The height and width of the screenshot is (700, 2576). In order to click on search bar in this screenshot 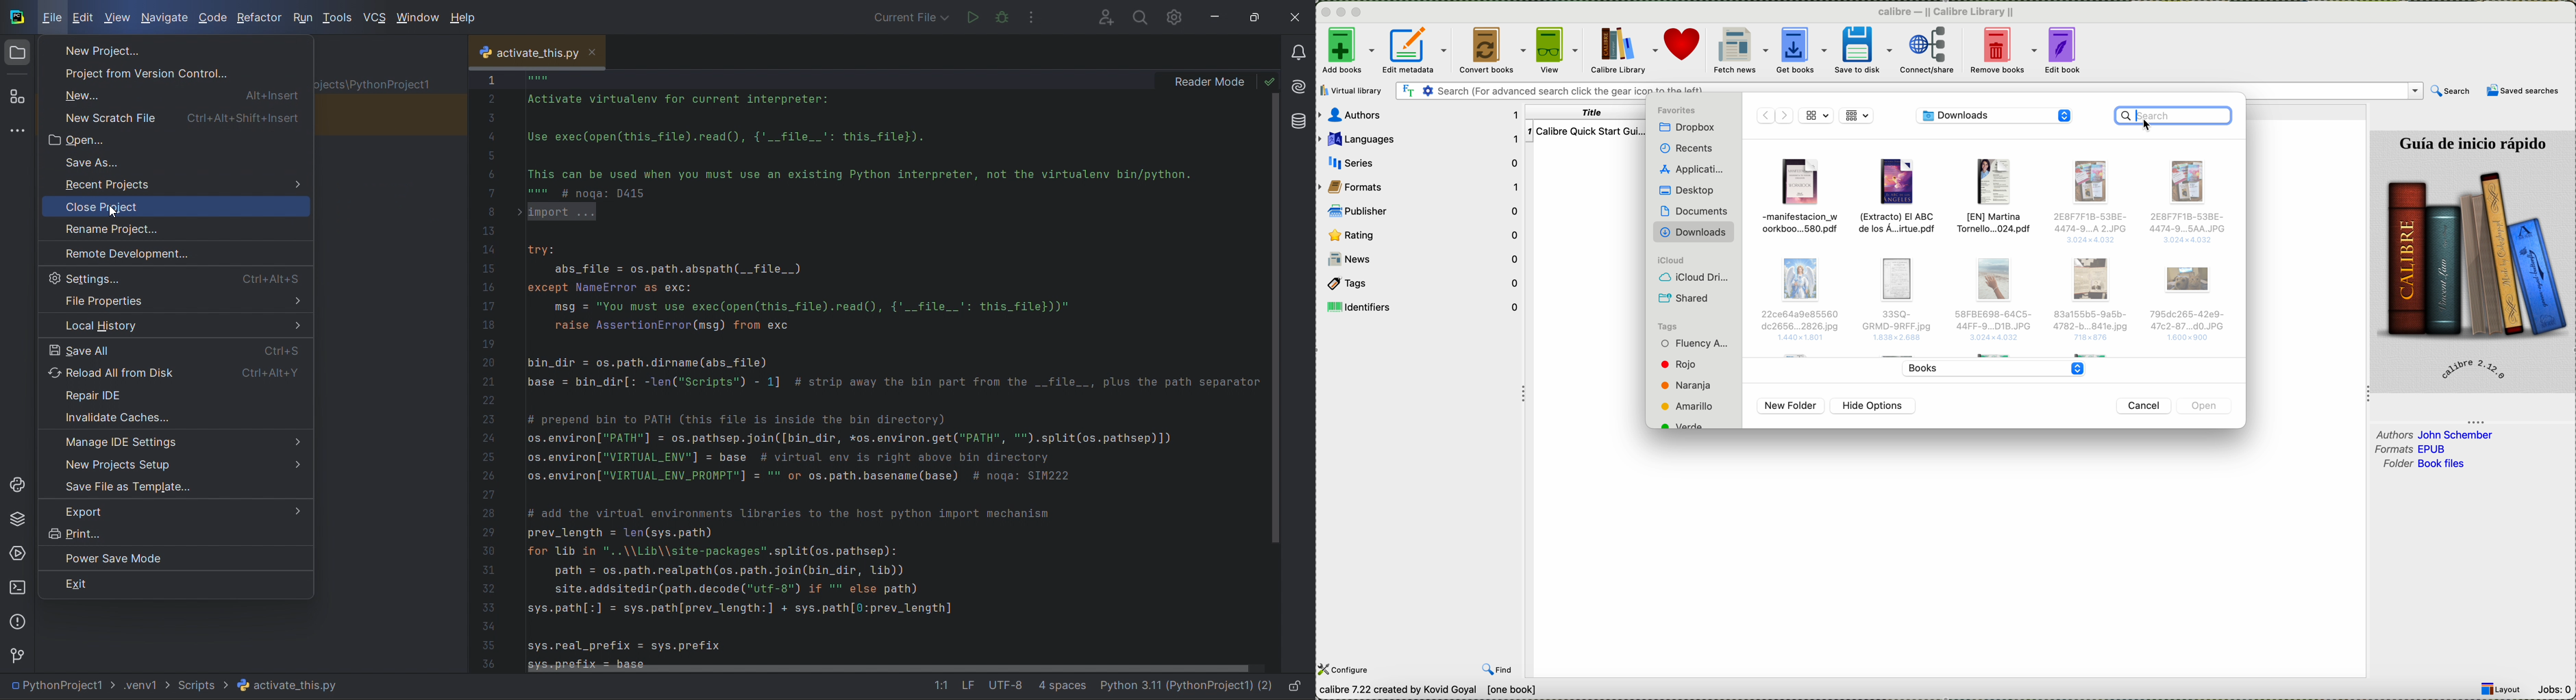, I will do `click(1909, 90)`.